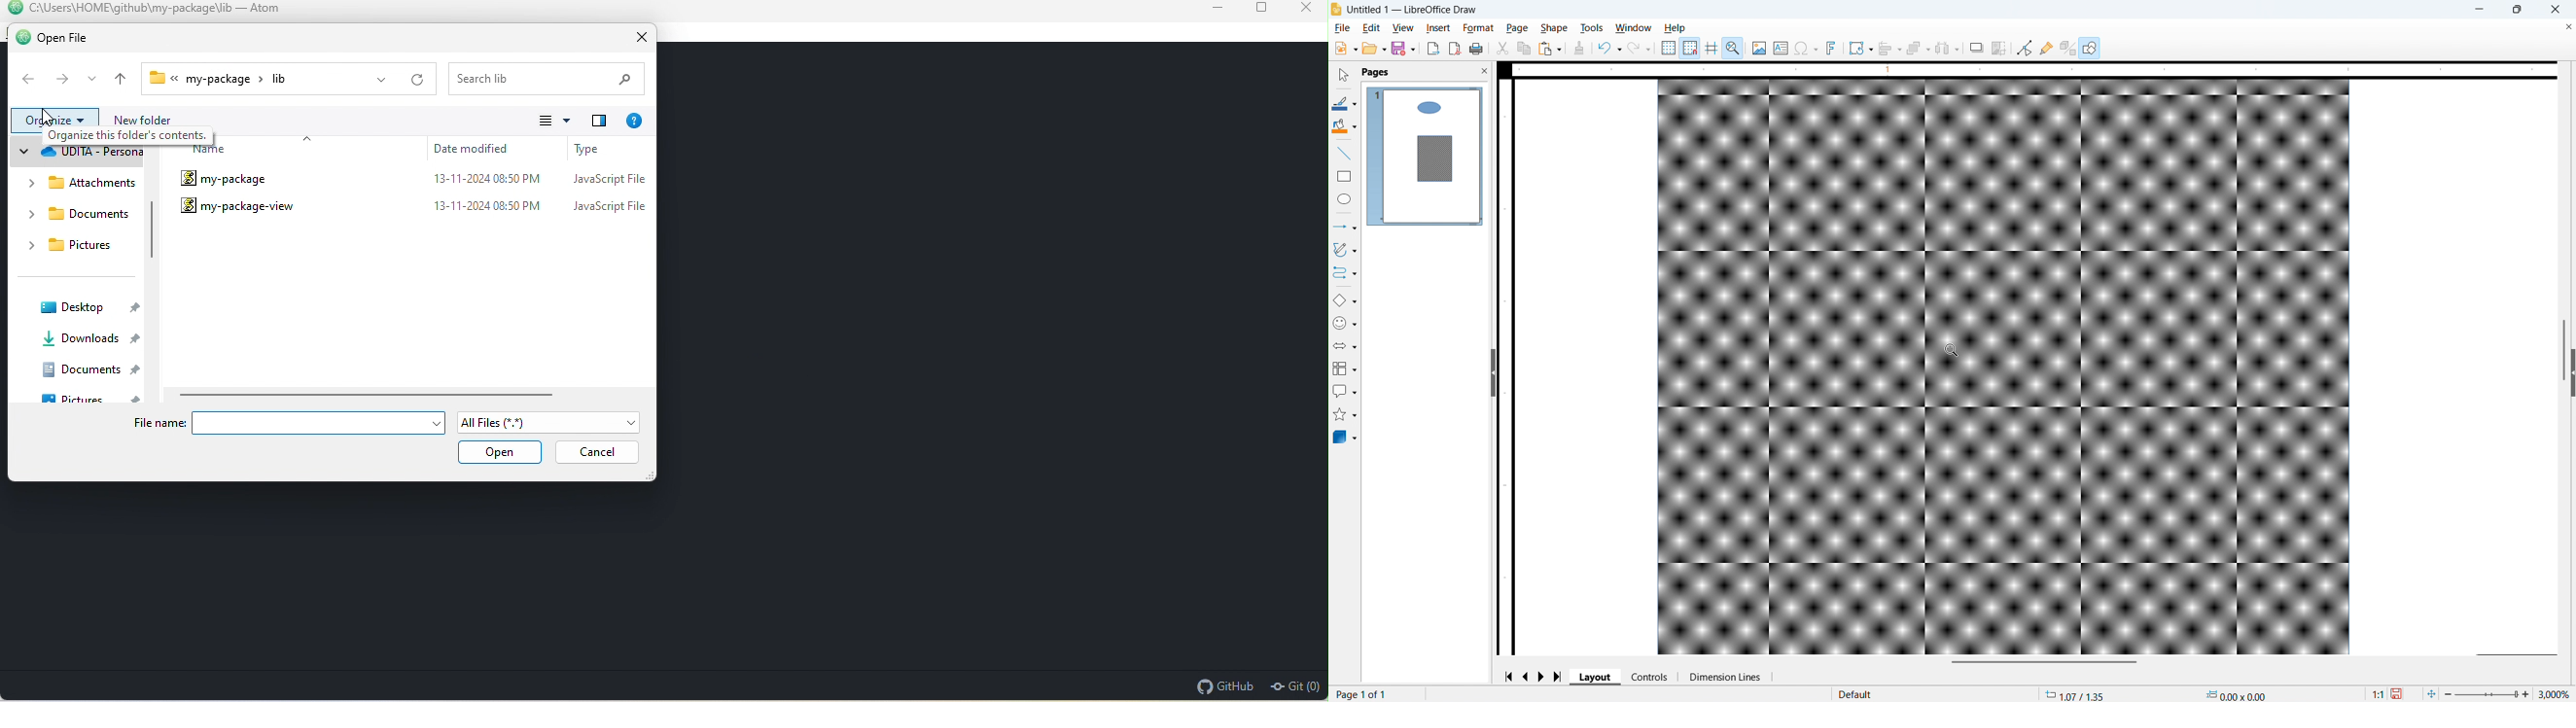 The height and width of the screenshot is (728, 2576). What do you see at coordinates (2236, 694) in the screenshot?
I see `Object dimensions ` at bounding box center [2236, 694].